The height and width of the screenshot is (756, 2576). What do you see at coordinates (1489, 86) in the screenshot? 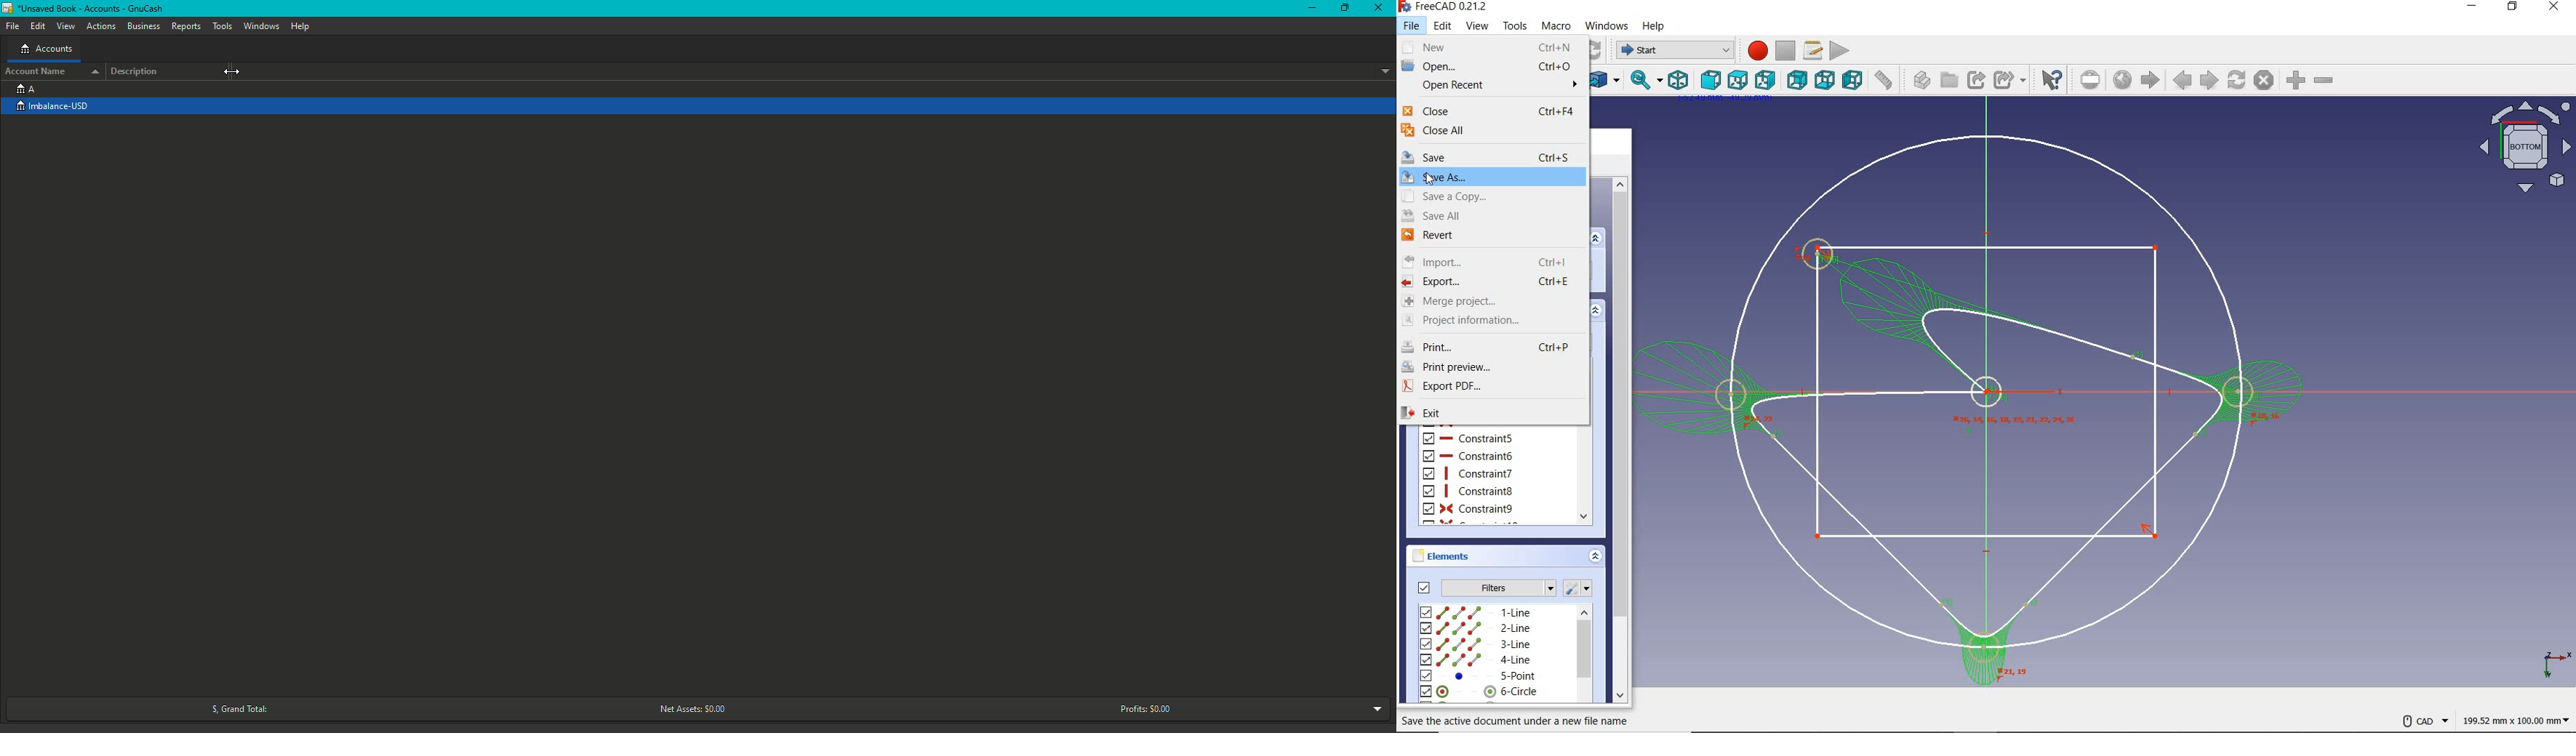
I see `open recent` at bounding box center [1489, 86].